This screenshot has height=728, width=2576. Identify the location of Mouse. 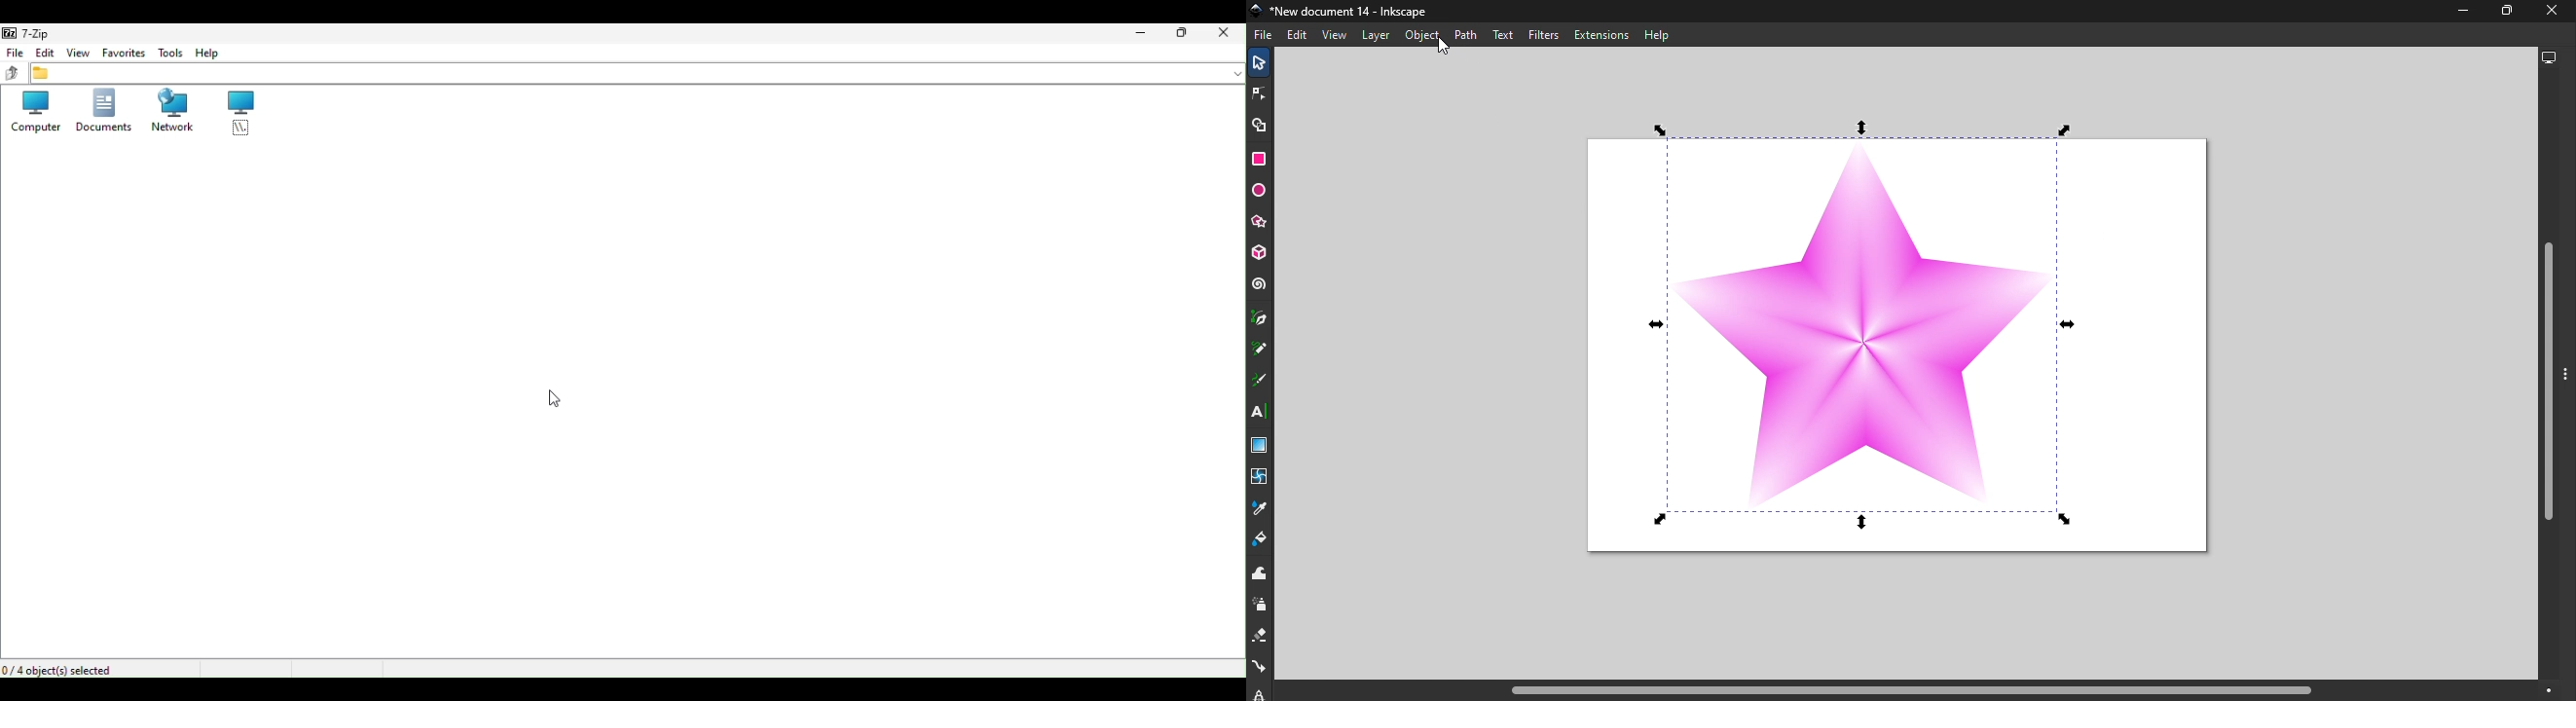
(557, 398).